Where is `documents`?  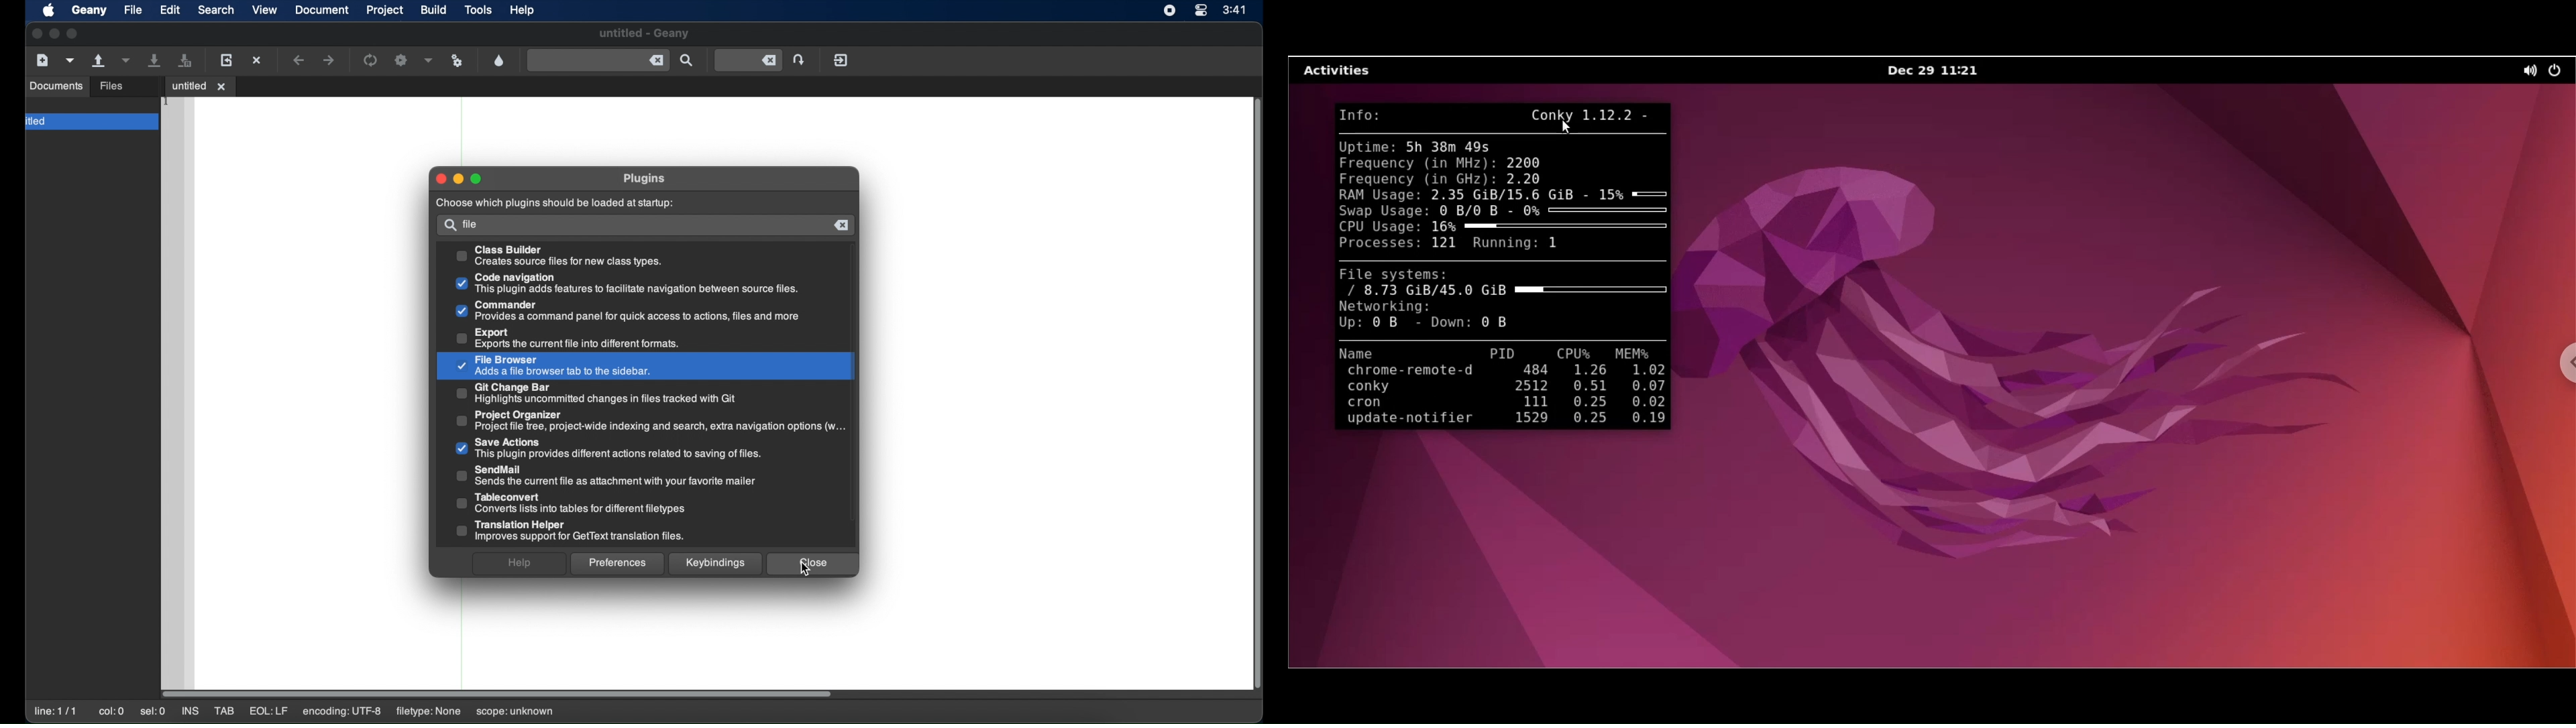
documents is located at coordinates (107, 86).